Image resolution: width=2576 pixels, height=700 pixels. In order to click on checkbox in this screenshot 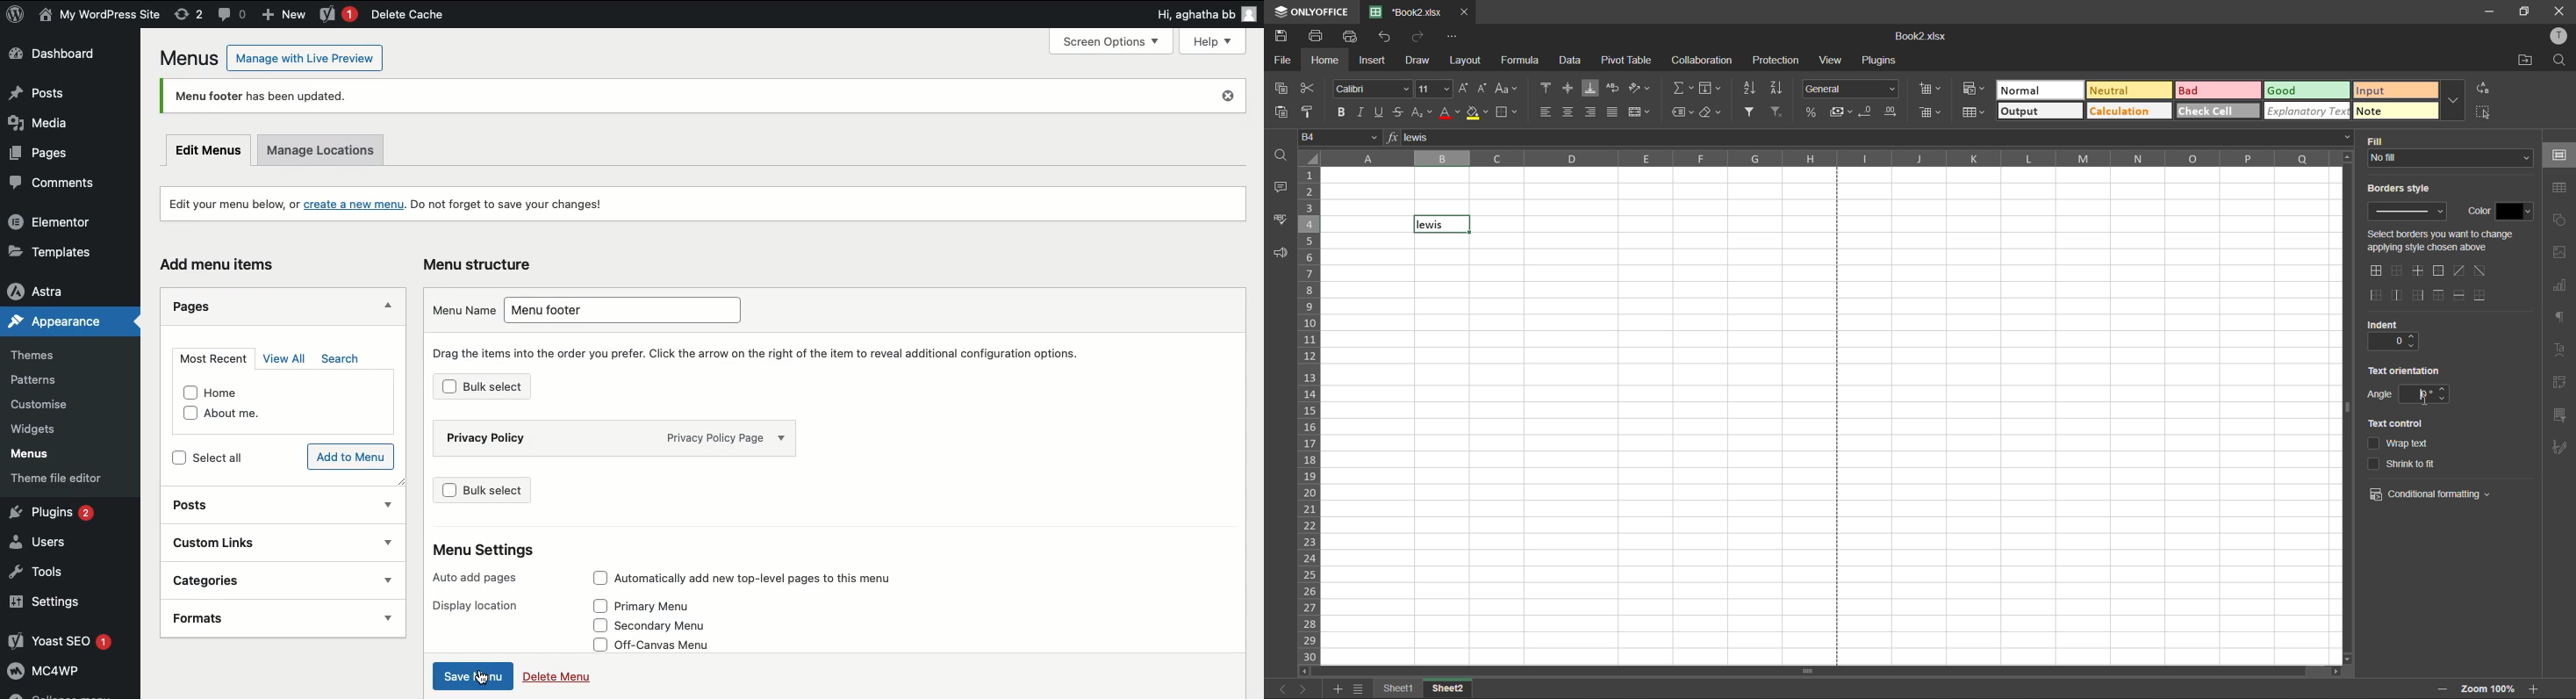, I will do `click(596, 625)`.